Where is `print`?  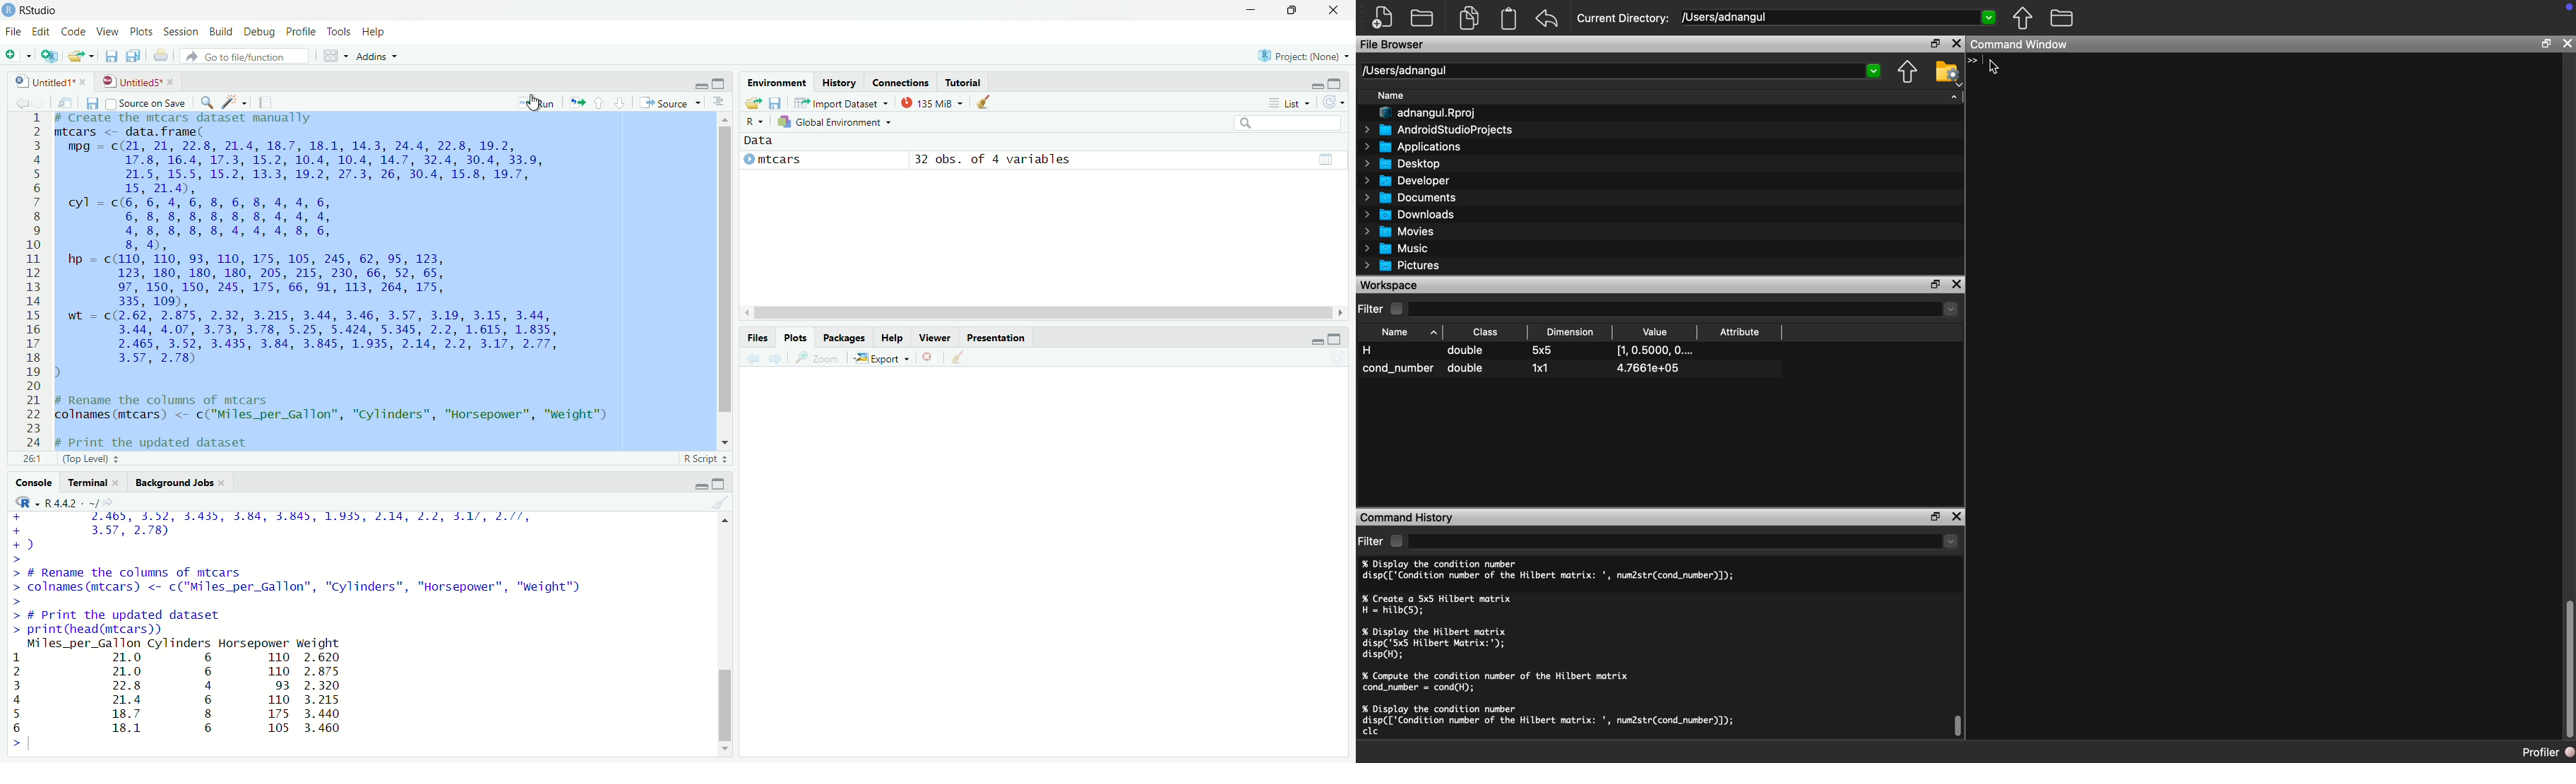
print is located at coordinates (161, 57).